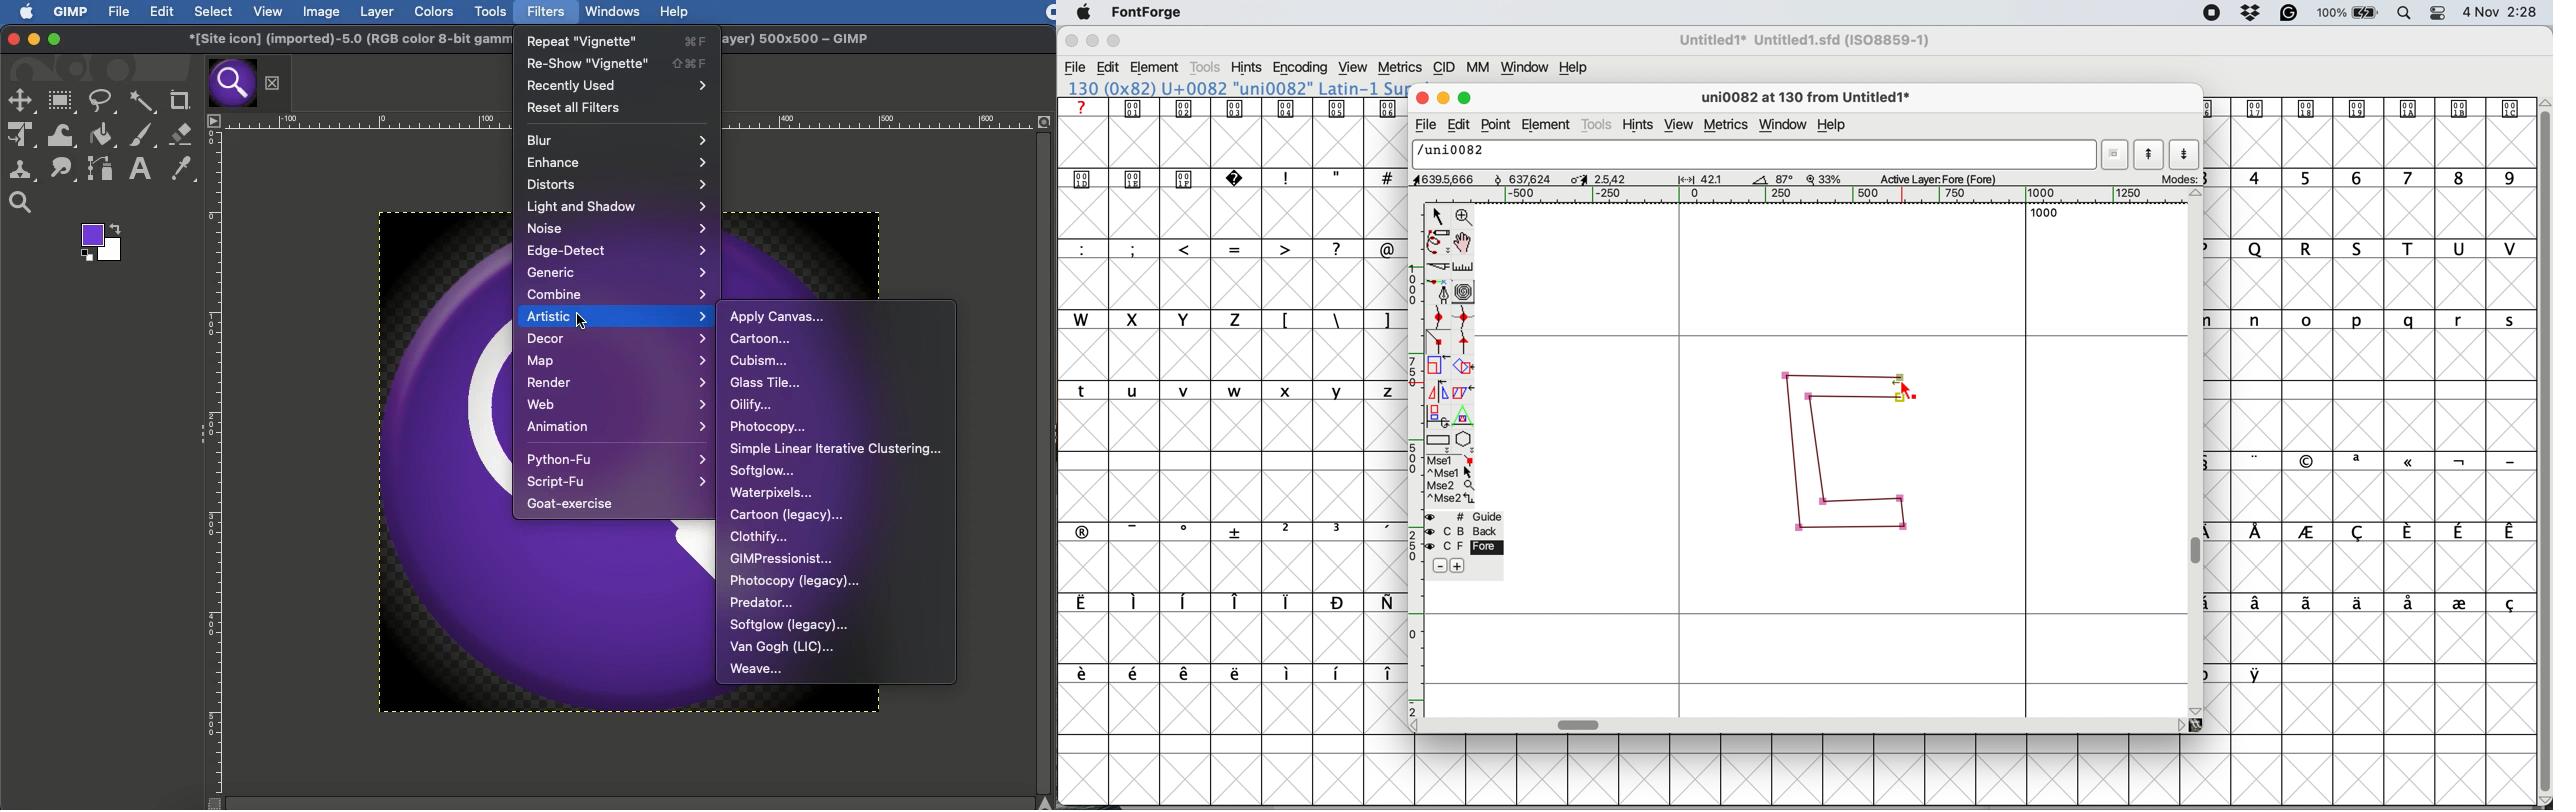 This screenshot has width=2576, height=812. I want to click on Collapse, so click(199, 430).